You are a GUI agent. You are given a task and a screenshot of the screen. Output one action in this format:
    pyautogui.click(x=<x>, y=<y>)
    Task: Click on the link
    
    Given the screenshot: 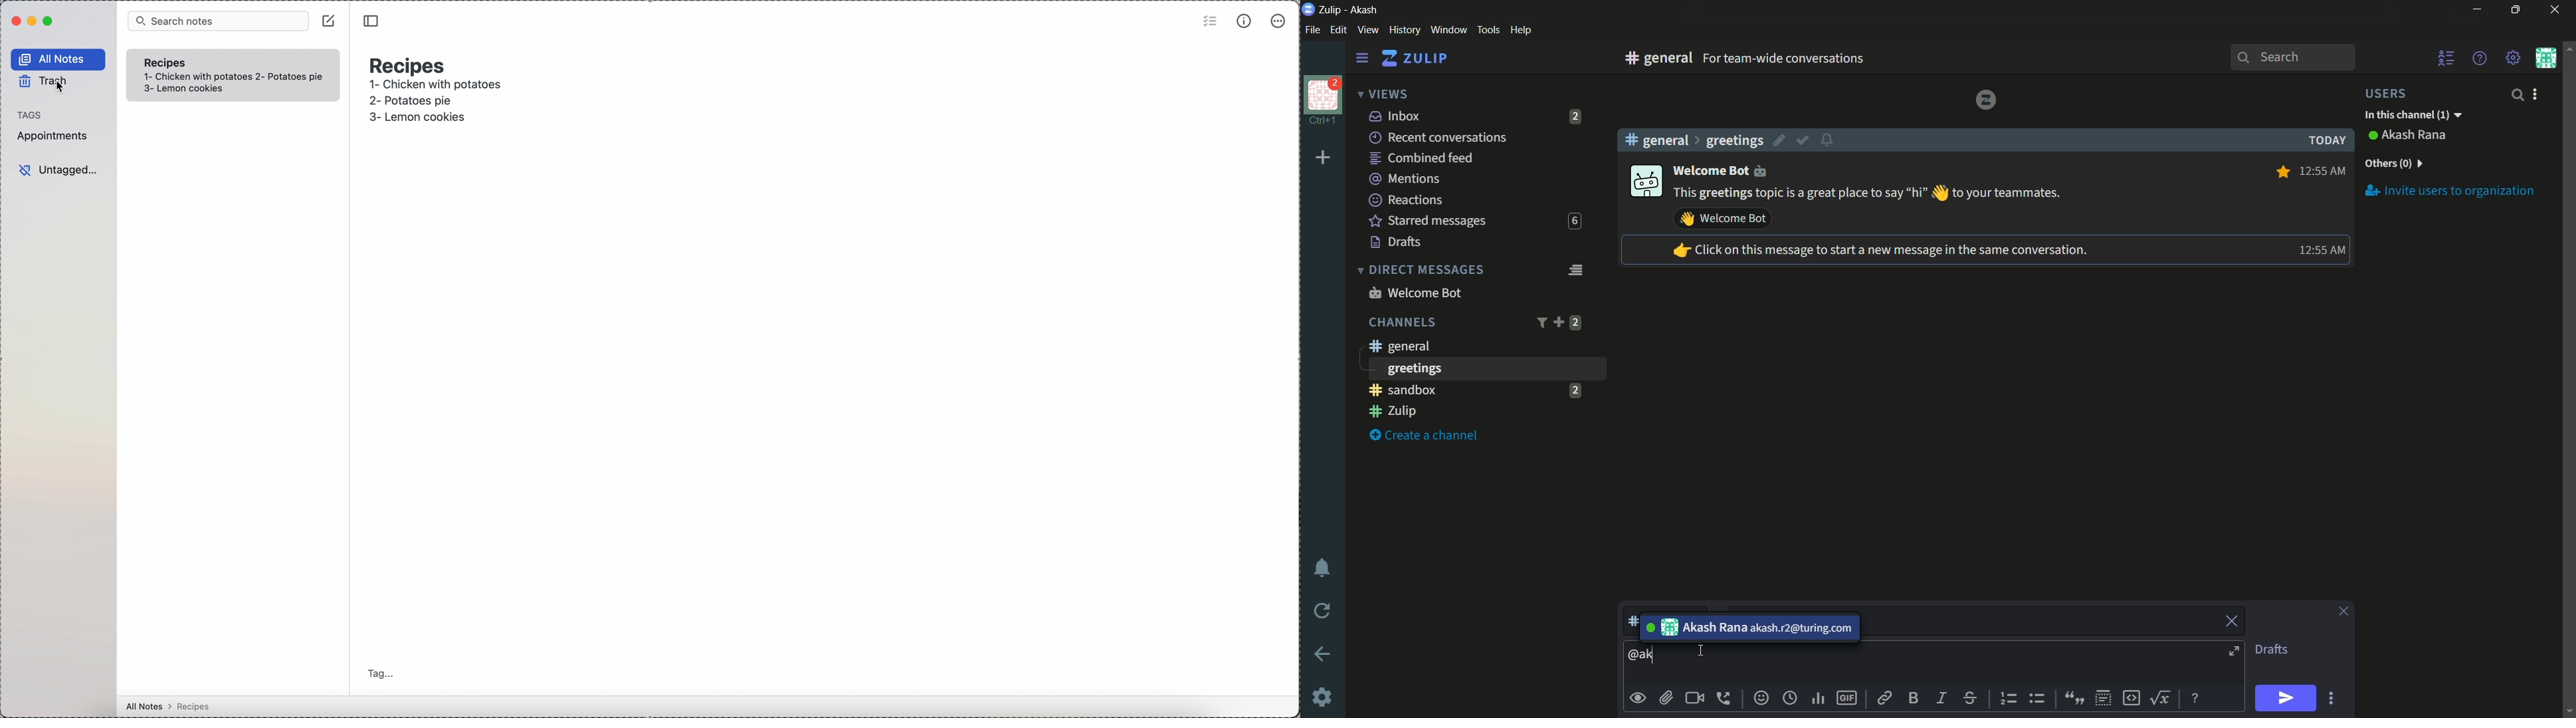 What is the action you would take?
    pyautogui.click(x=1883, y=700)
    